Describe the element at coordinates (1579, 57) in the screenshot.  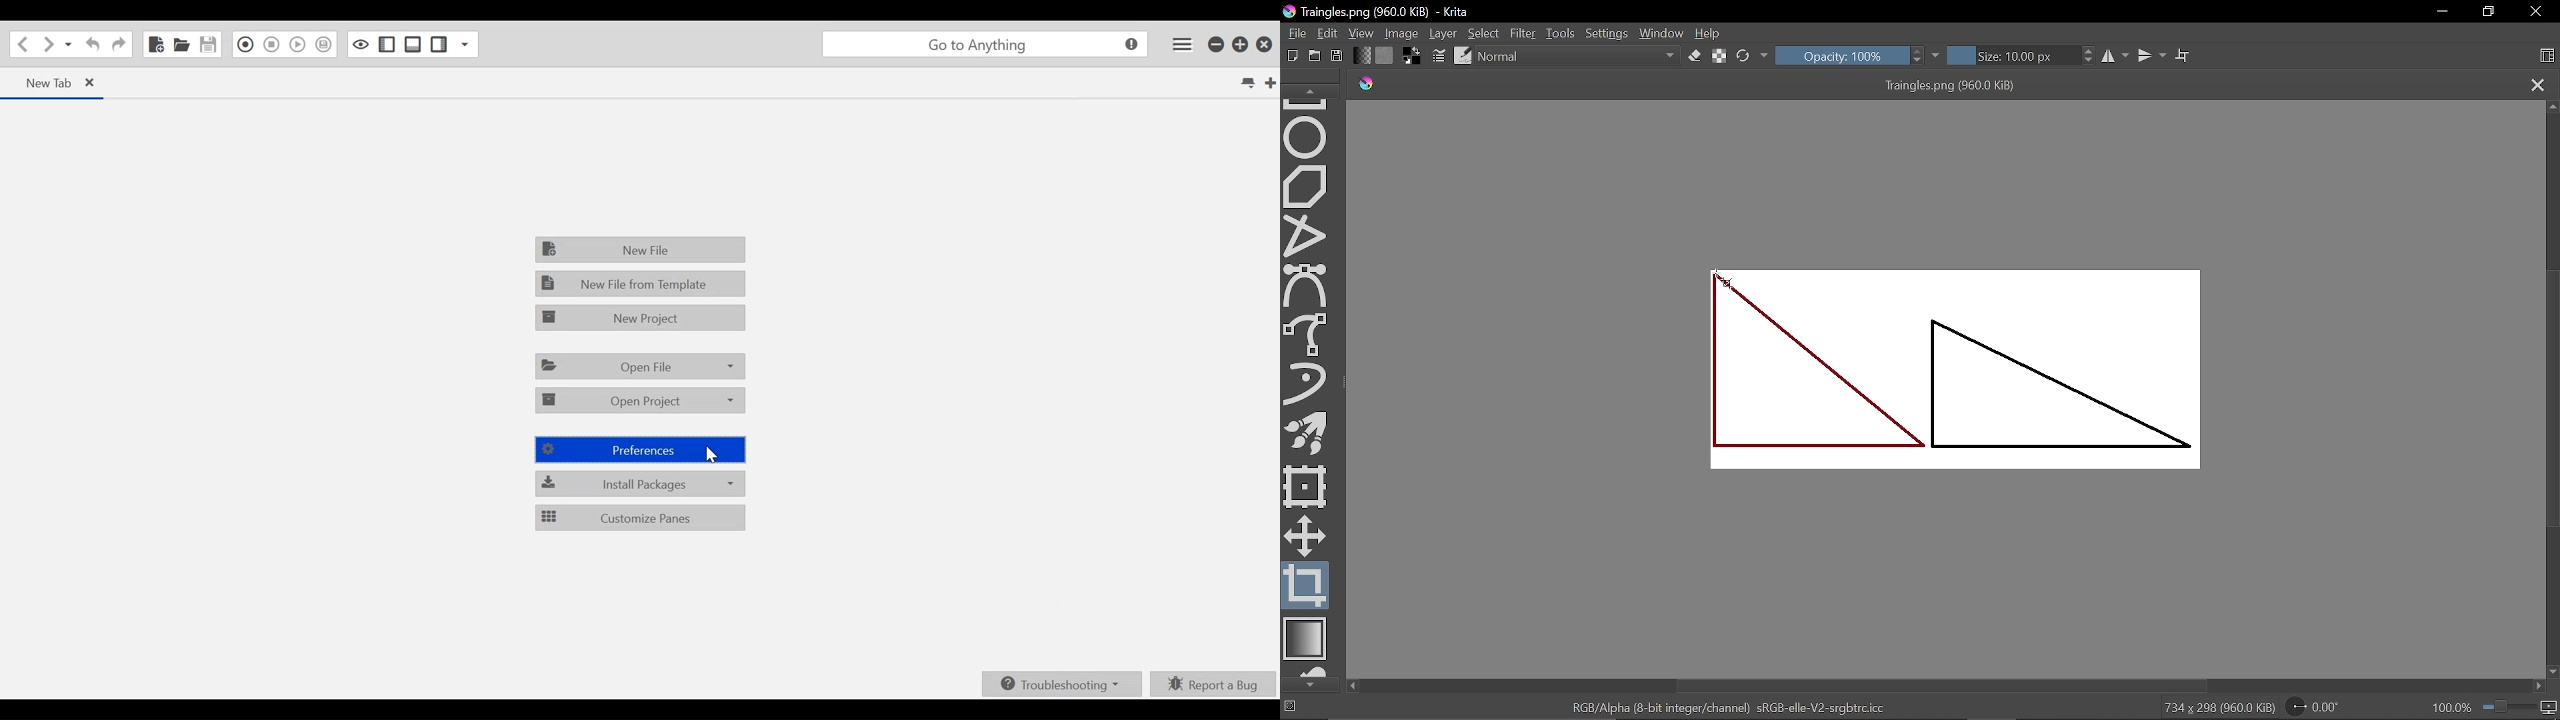
I see `Normal` at that location.